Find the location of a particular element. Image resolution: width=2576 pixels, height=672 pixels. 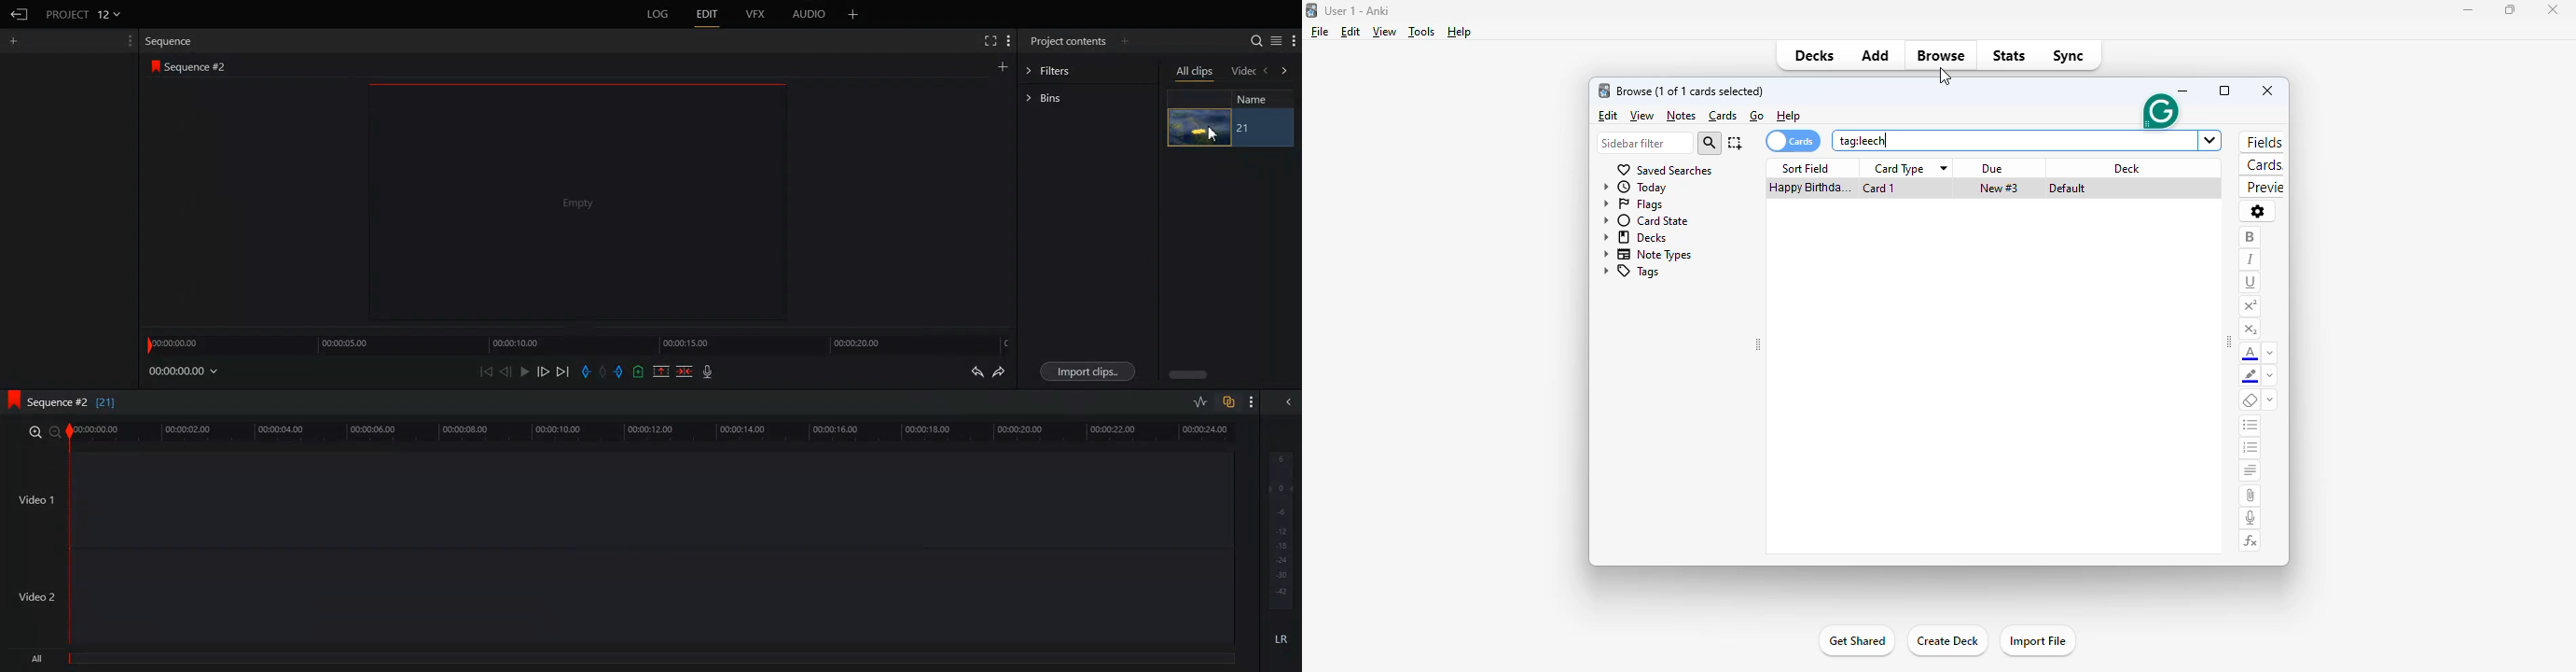

Timeline is located at coordinates (579, 343).